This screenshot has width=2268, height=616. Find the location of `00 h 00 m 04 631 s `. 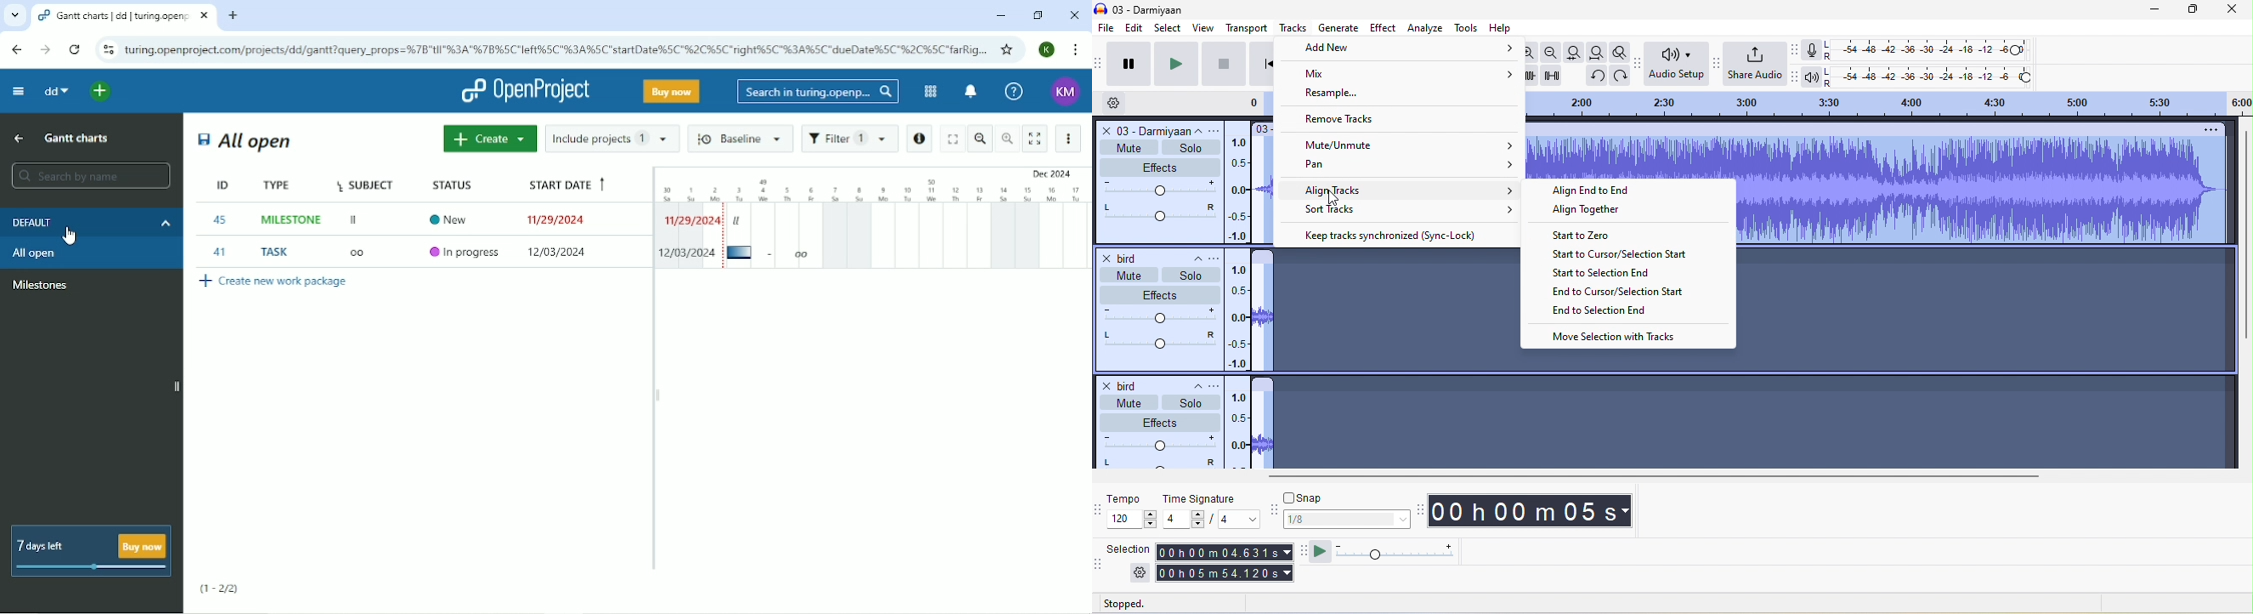

00 h 00 m 04 631 s  is located at coordinates (1226, 550).